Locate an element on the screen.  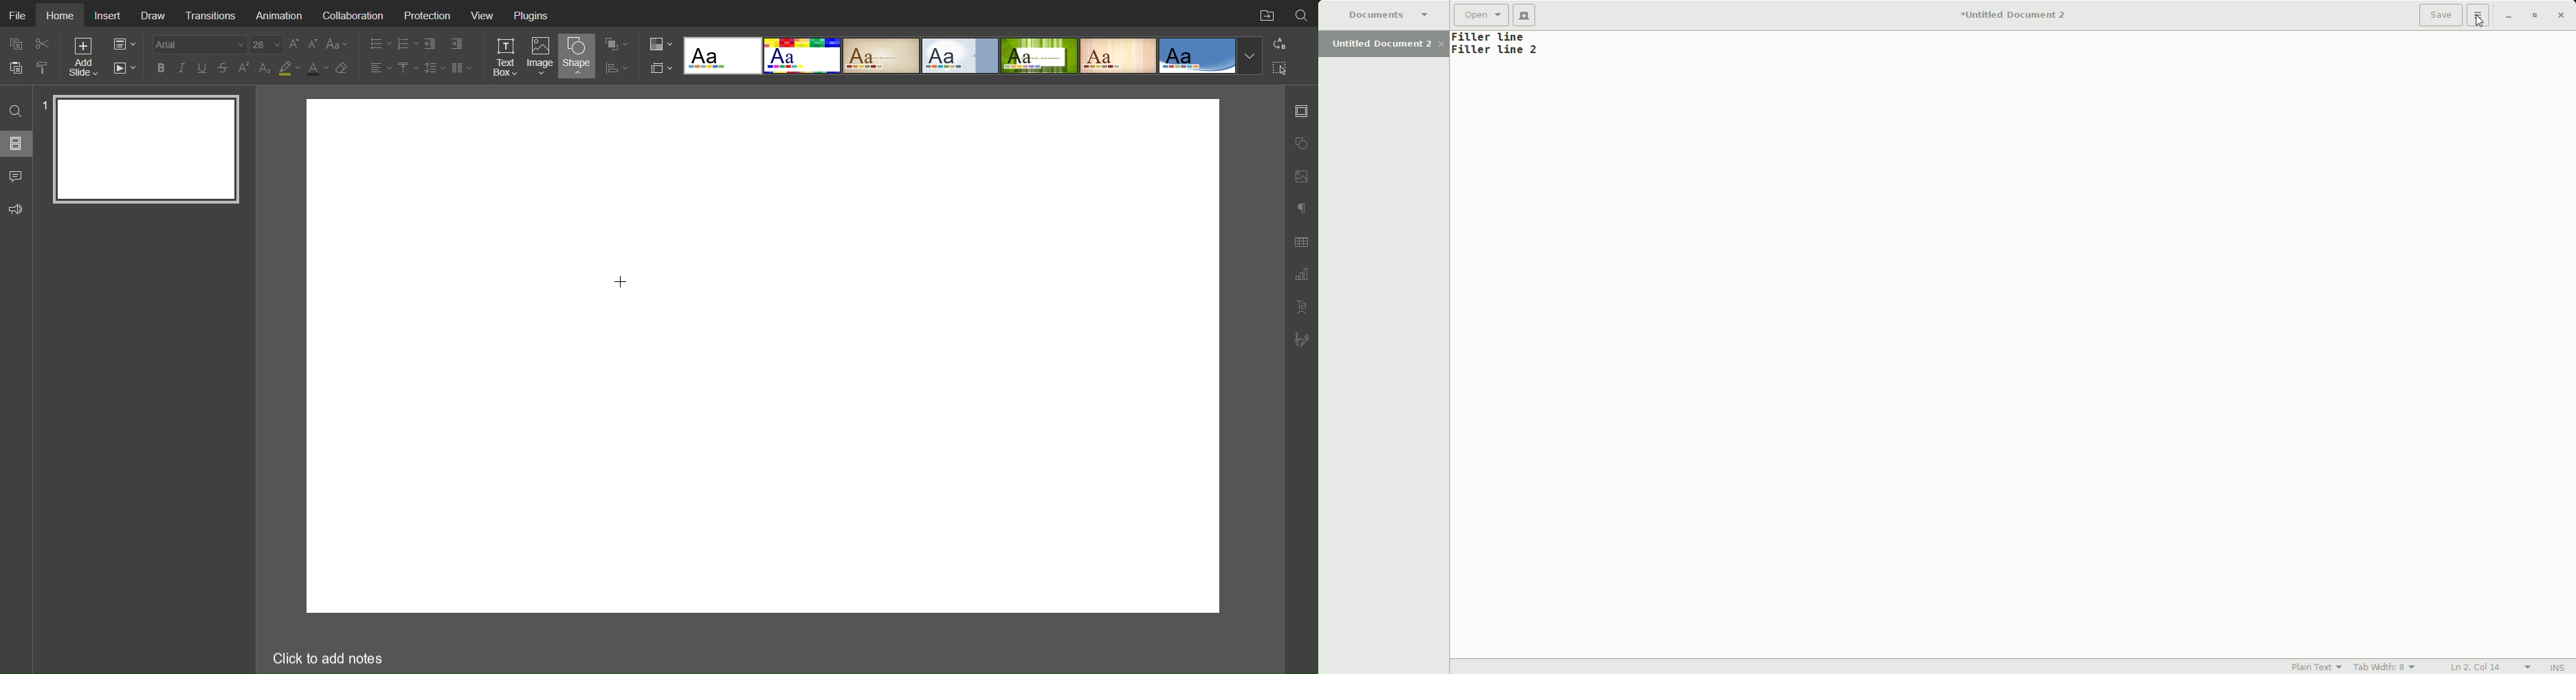
Font Case is located at coordinates (338, 44).